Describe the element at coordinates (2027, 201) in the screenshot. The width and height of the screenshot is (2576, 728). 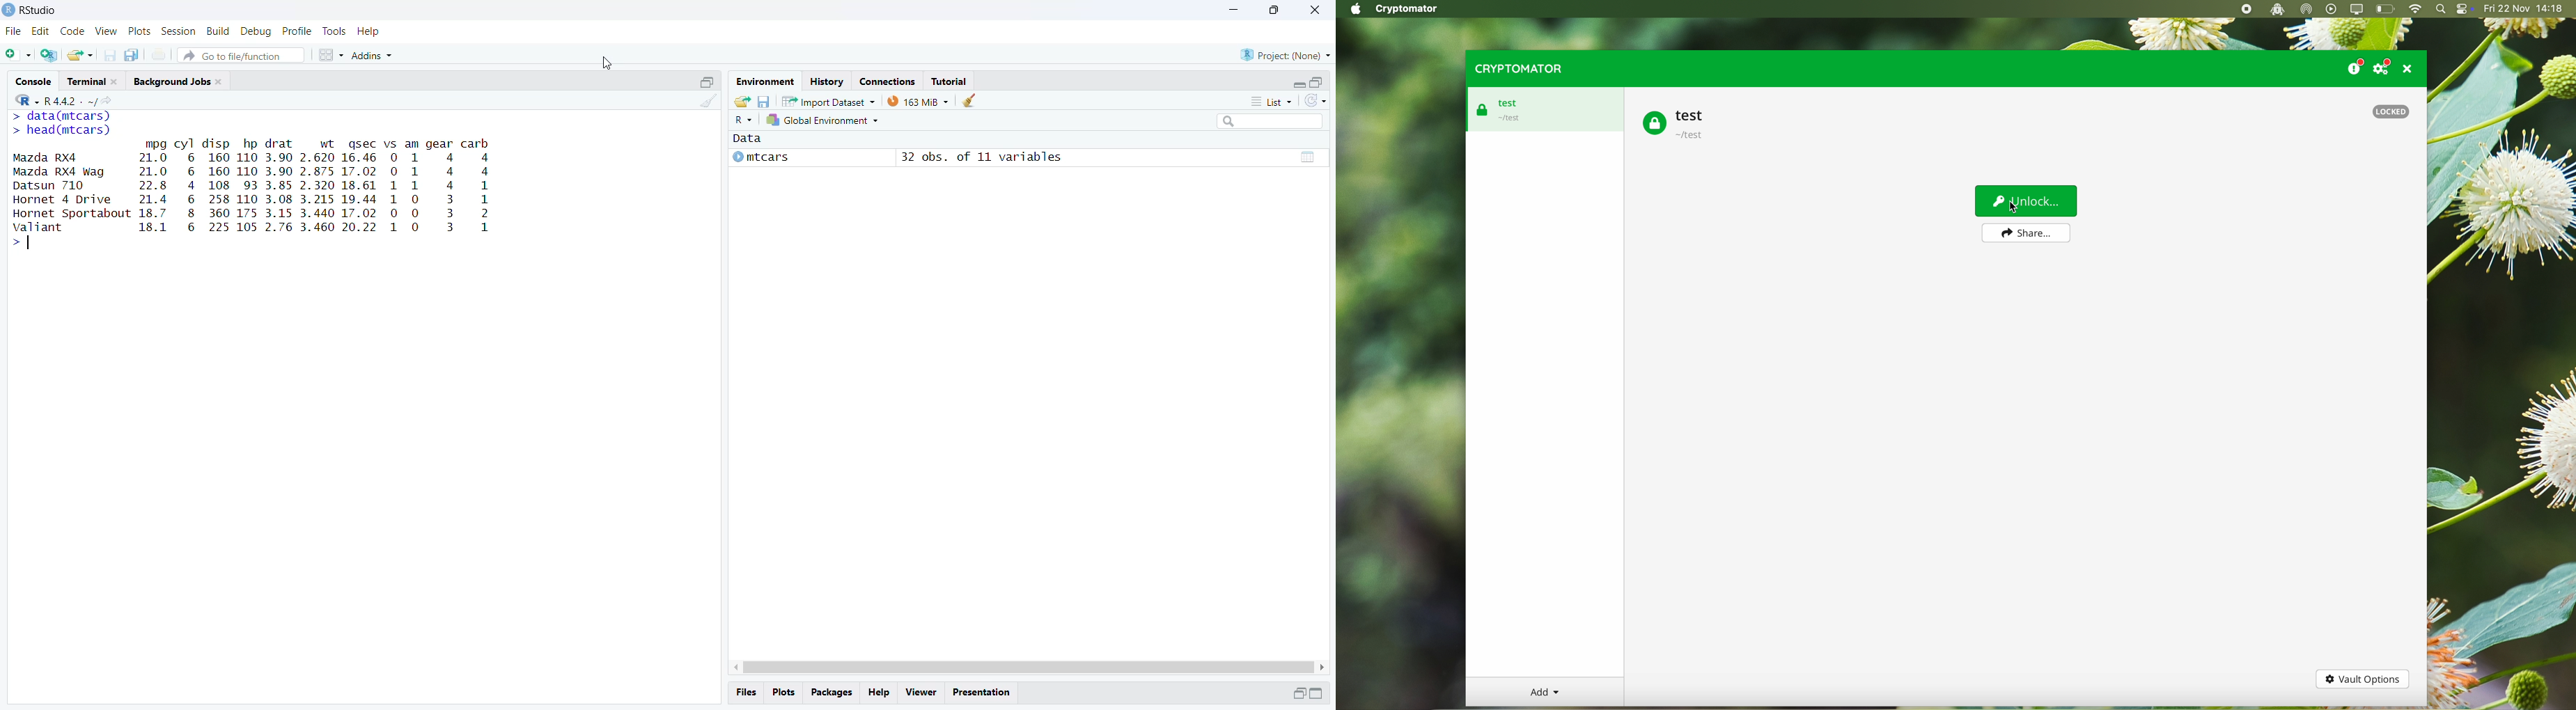
I see `unlock` at that location.